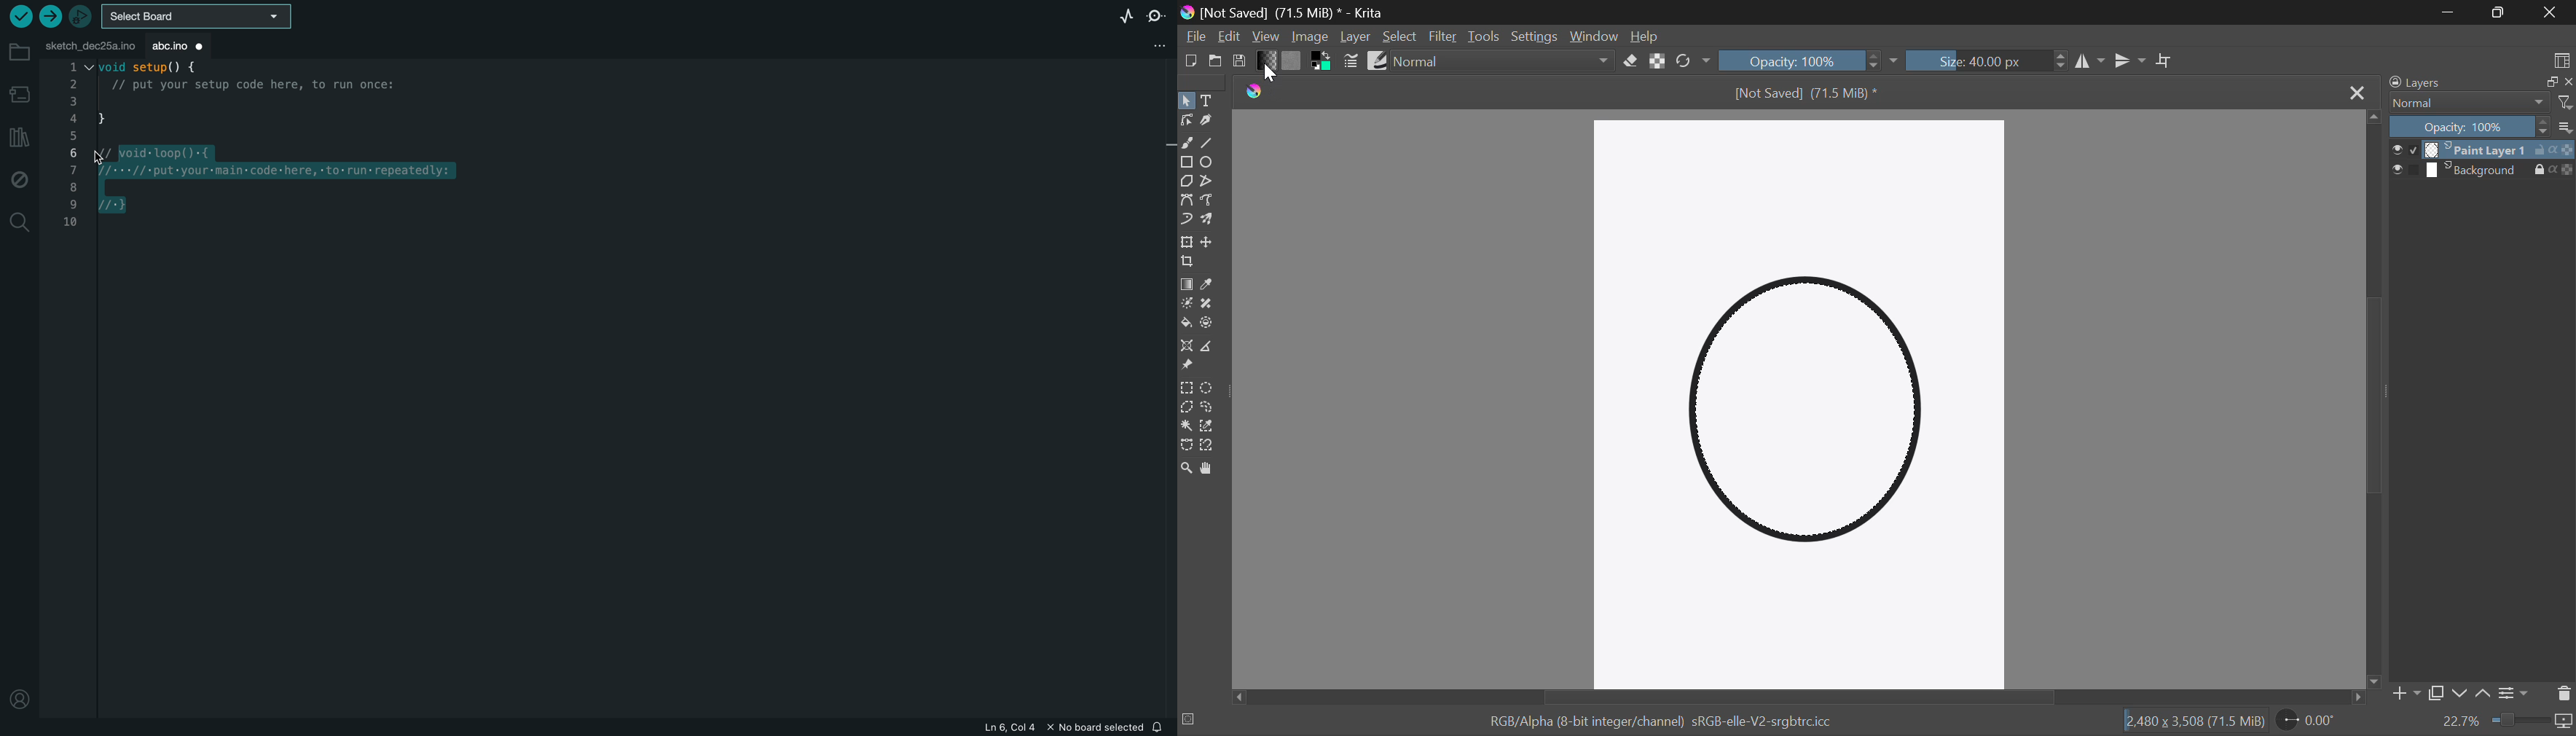  I want to click on Select, so click(1400, 39).